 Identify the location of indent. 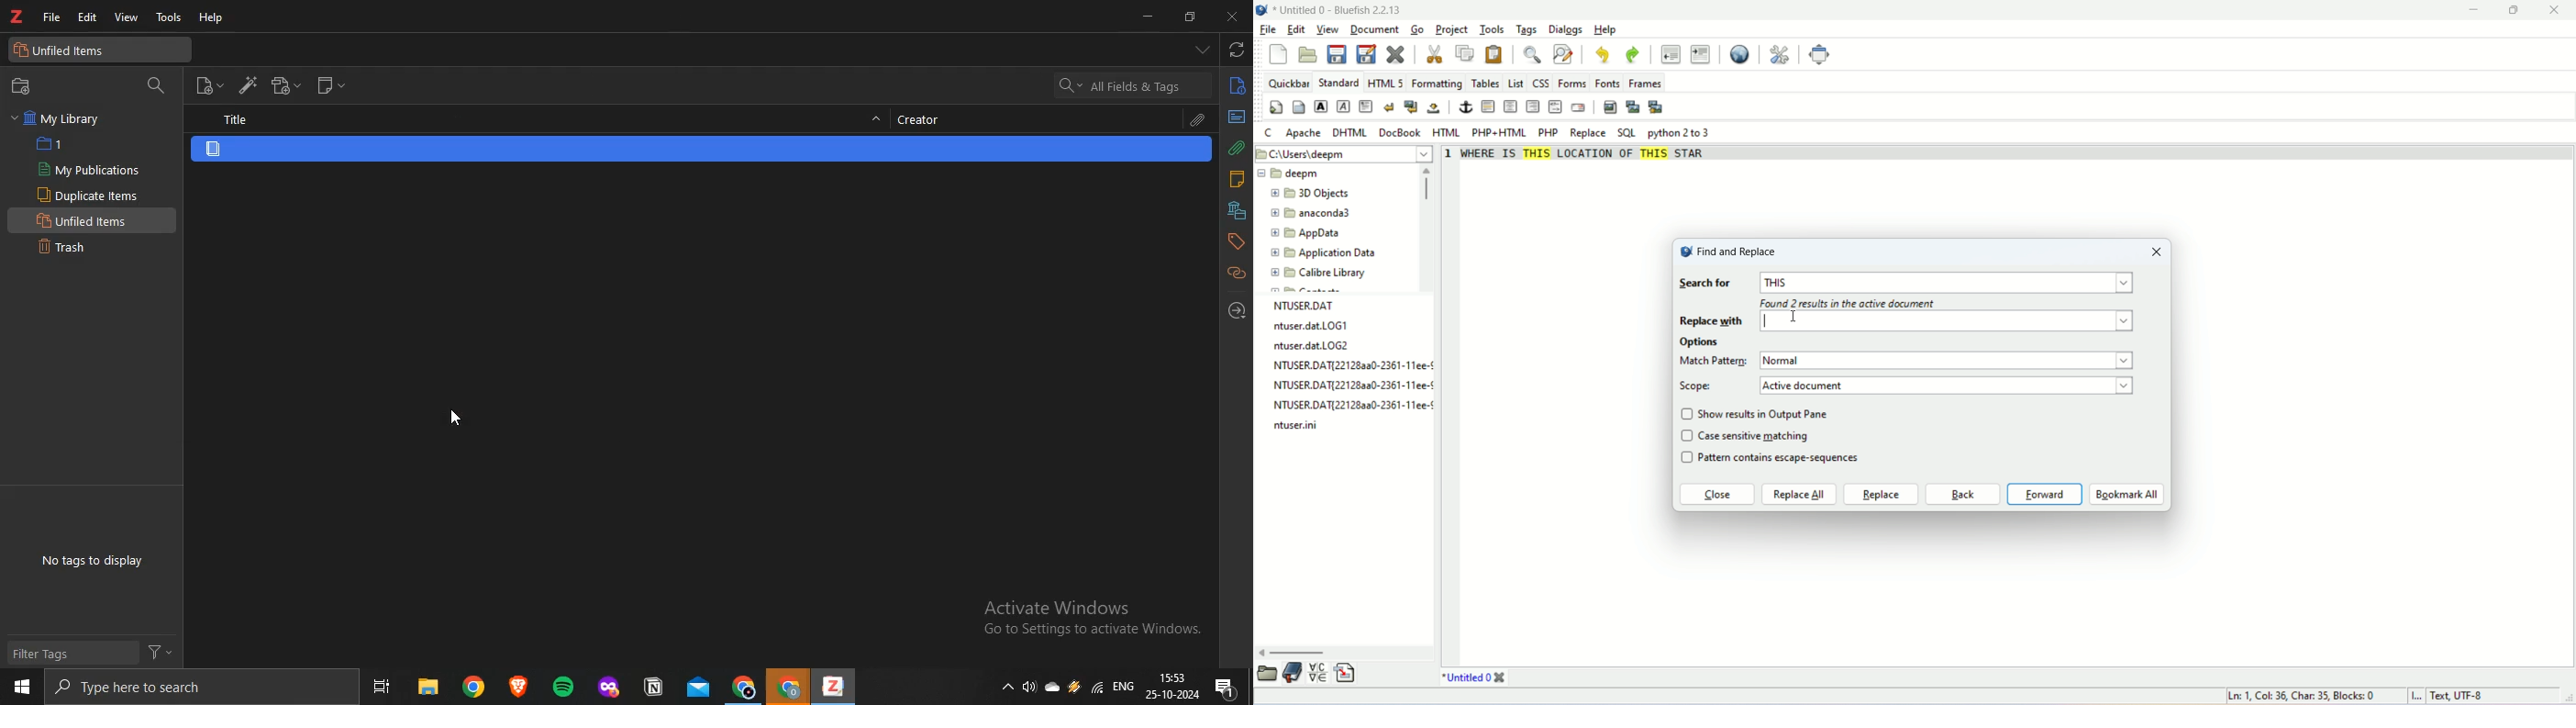
(1700, 54).